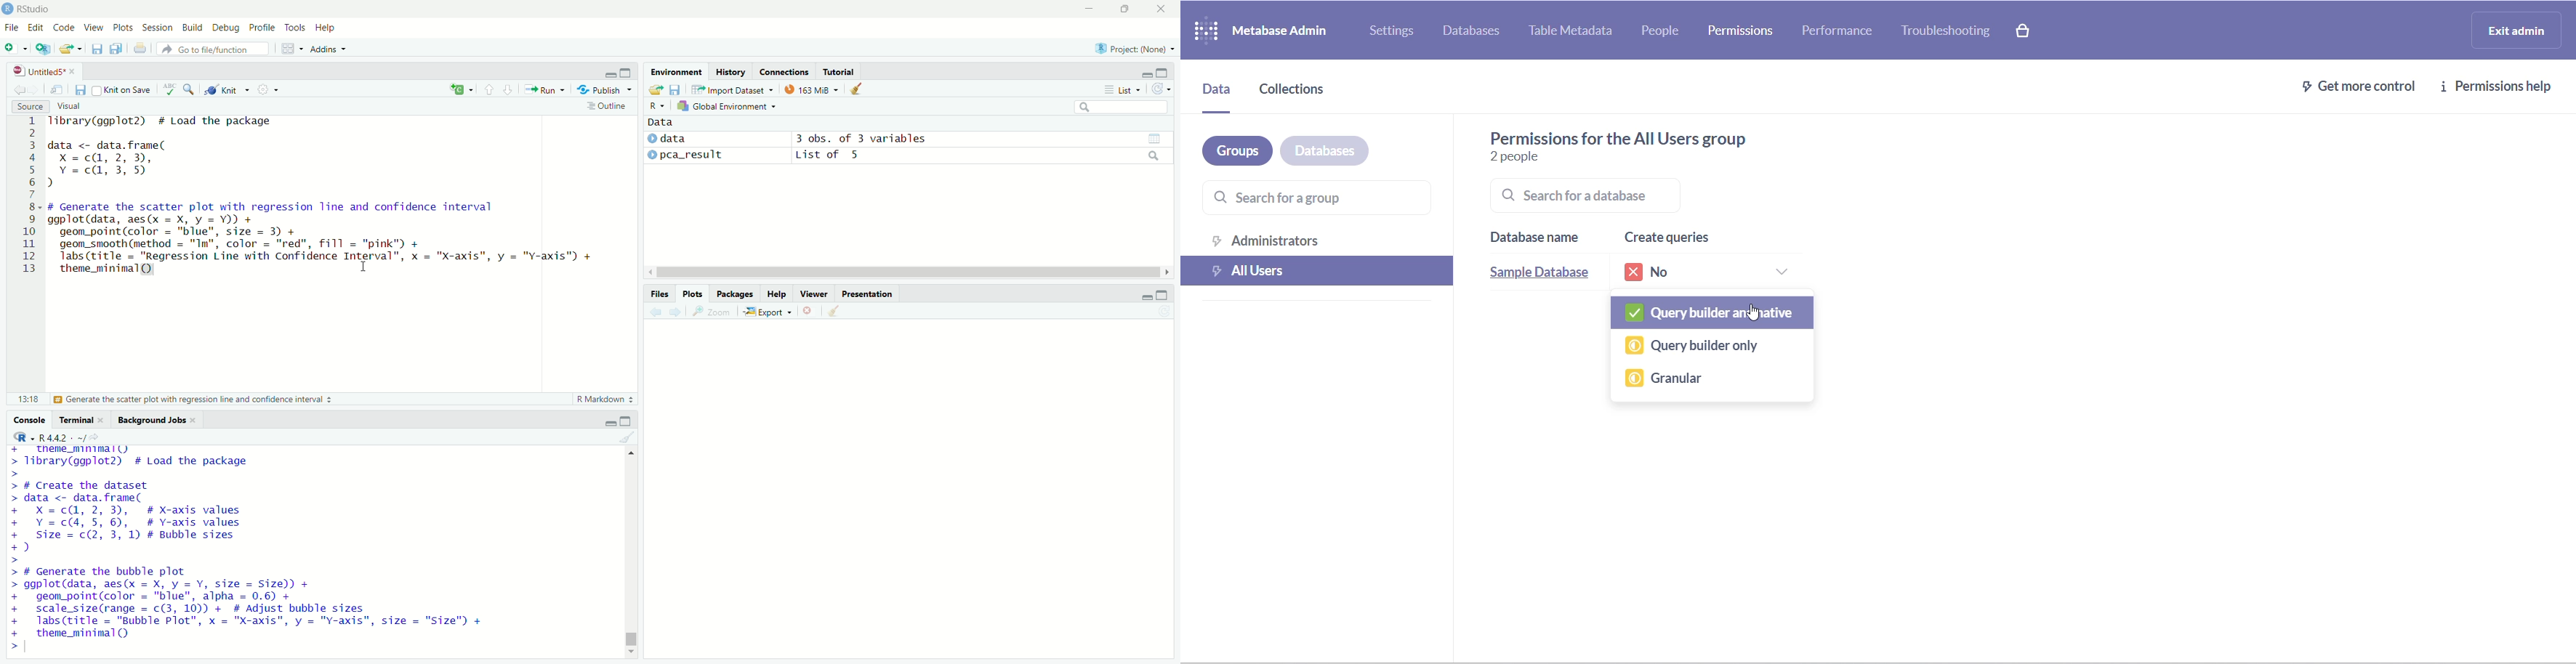 The height and width of the screenshot is (672, 2576). What do you see at coordinates (714, 312) in the screenshot?
I see `Zoom` at bounding box center [714, 312].